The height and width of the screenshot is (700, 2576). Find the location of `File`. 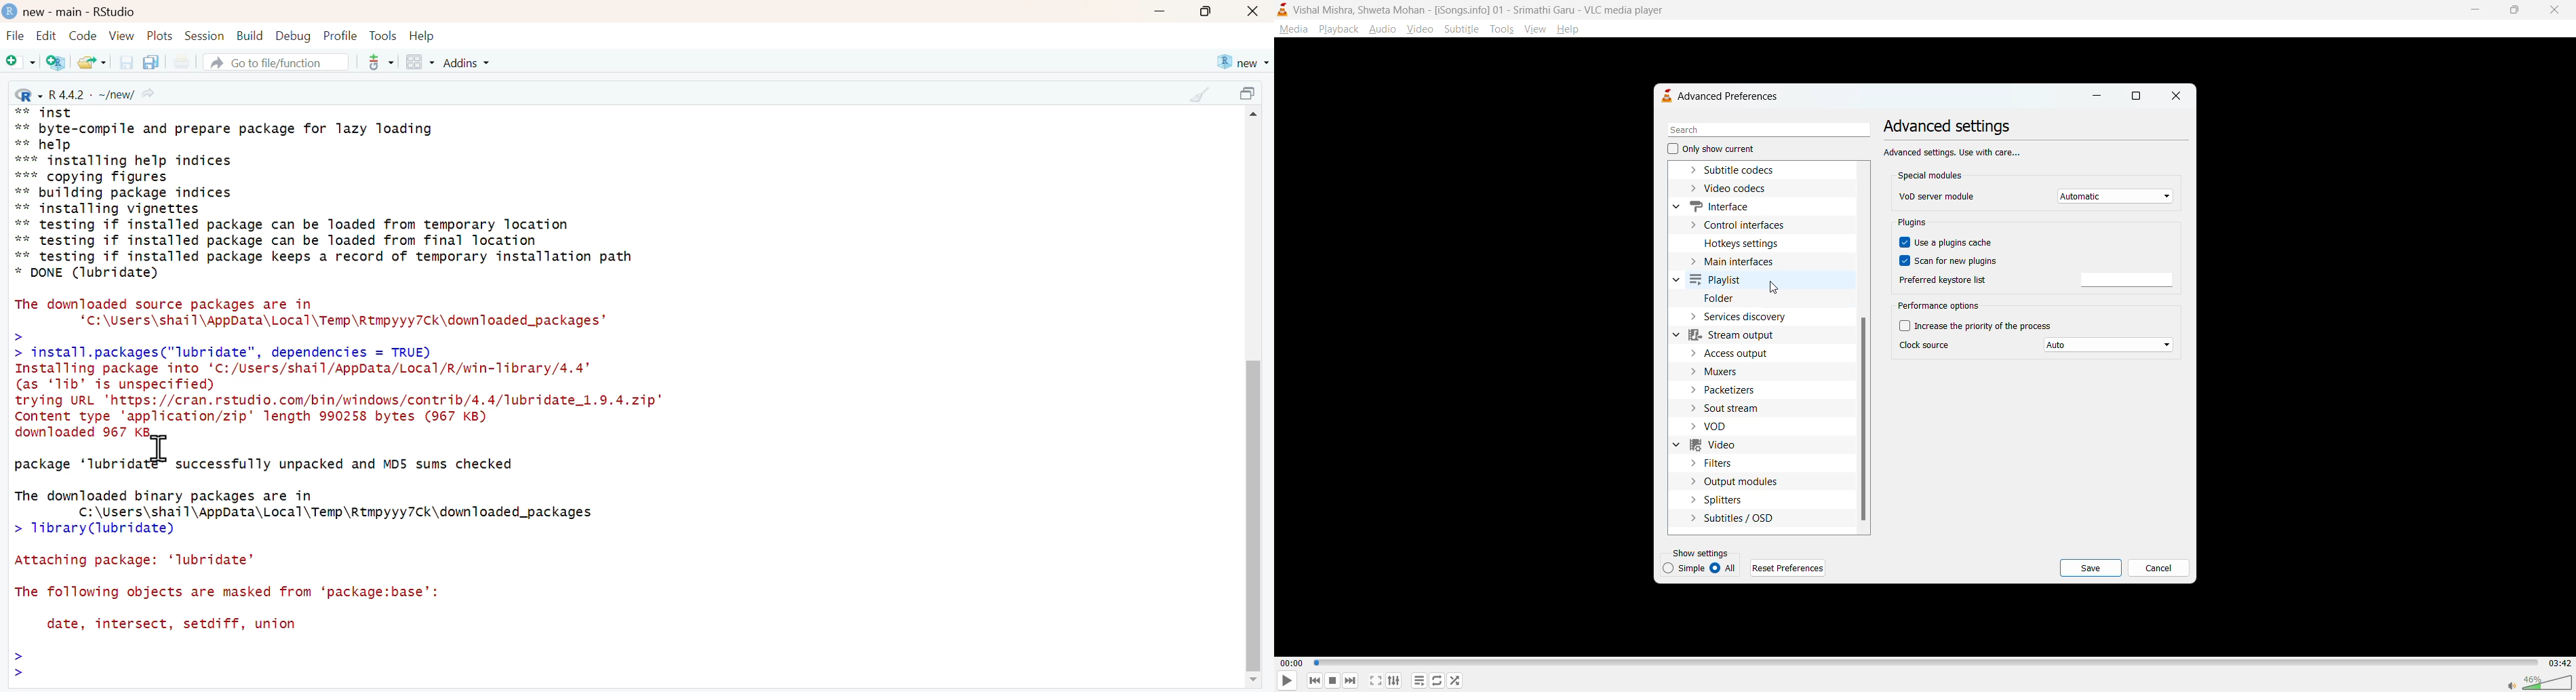

File is located at coordinates (15, 37).